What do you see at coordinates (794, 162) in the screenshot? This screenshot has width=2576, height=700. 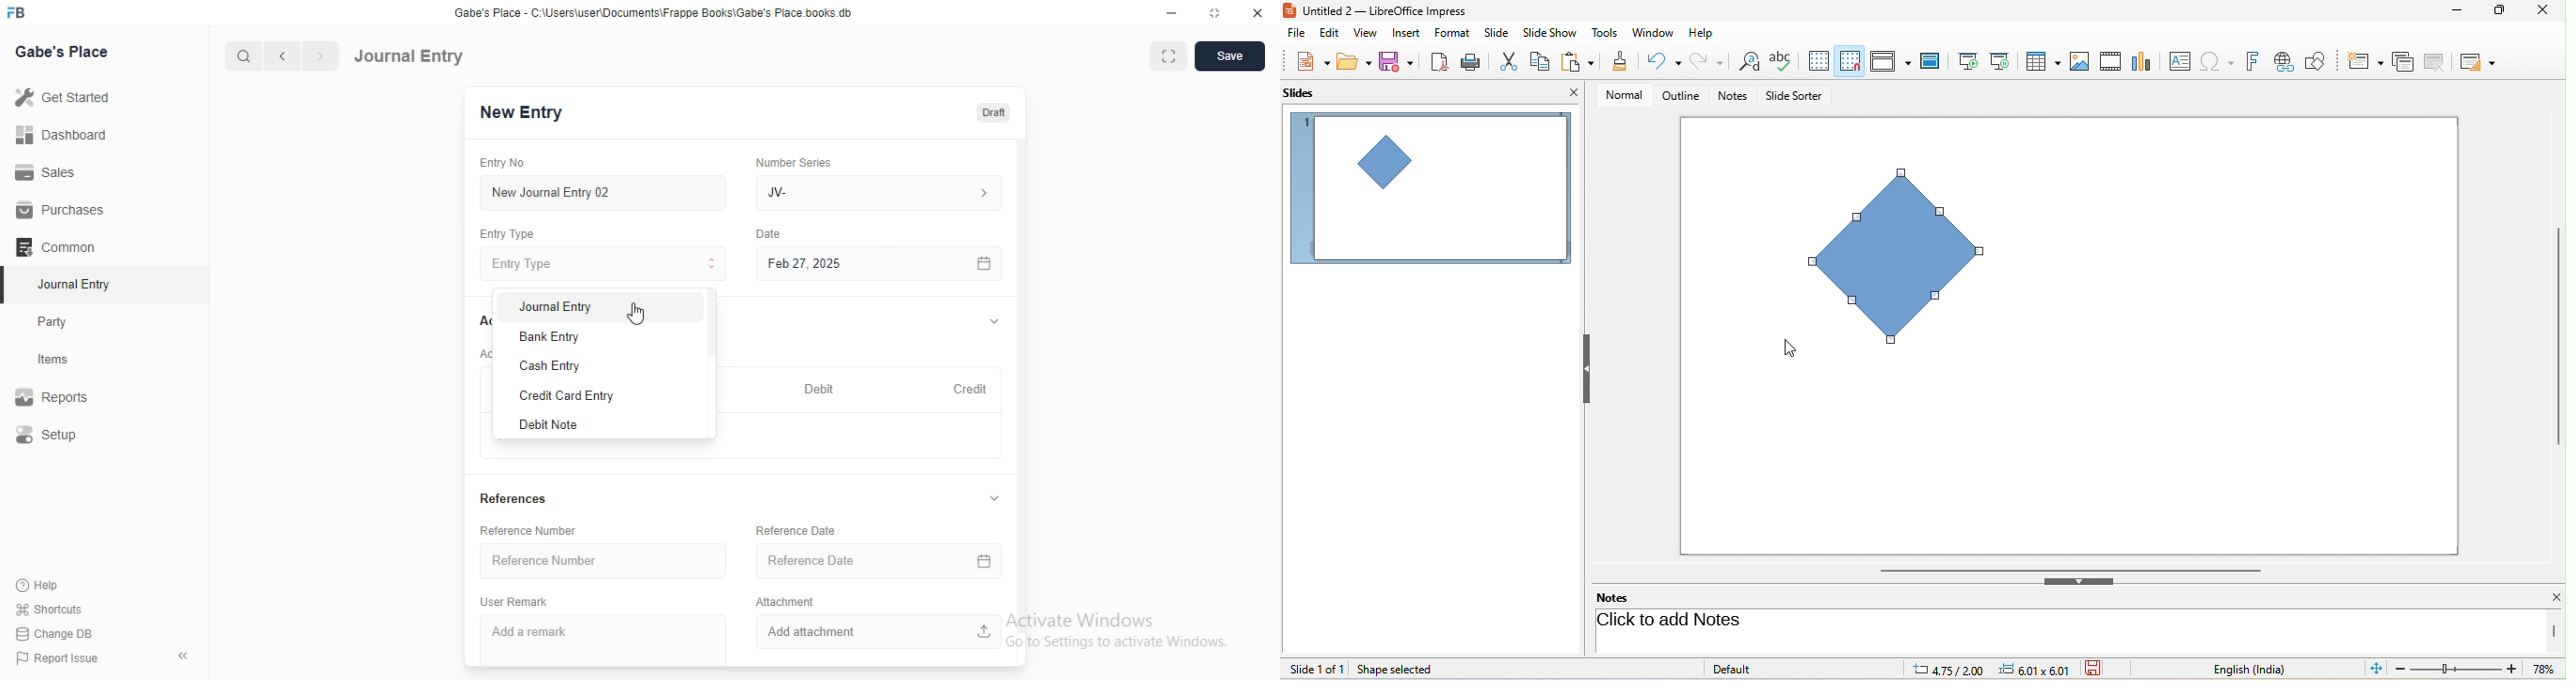 I see `‘Number Series` at bounding box center [794, 162].